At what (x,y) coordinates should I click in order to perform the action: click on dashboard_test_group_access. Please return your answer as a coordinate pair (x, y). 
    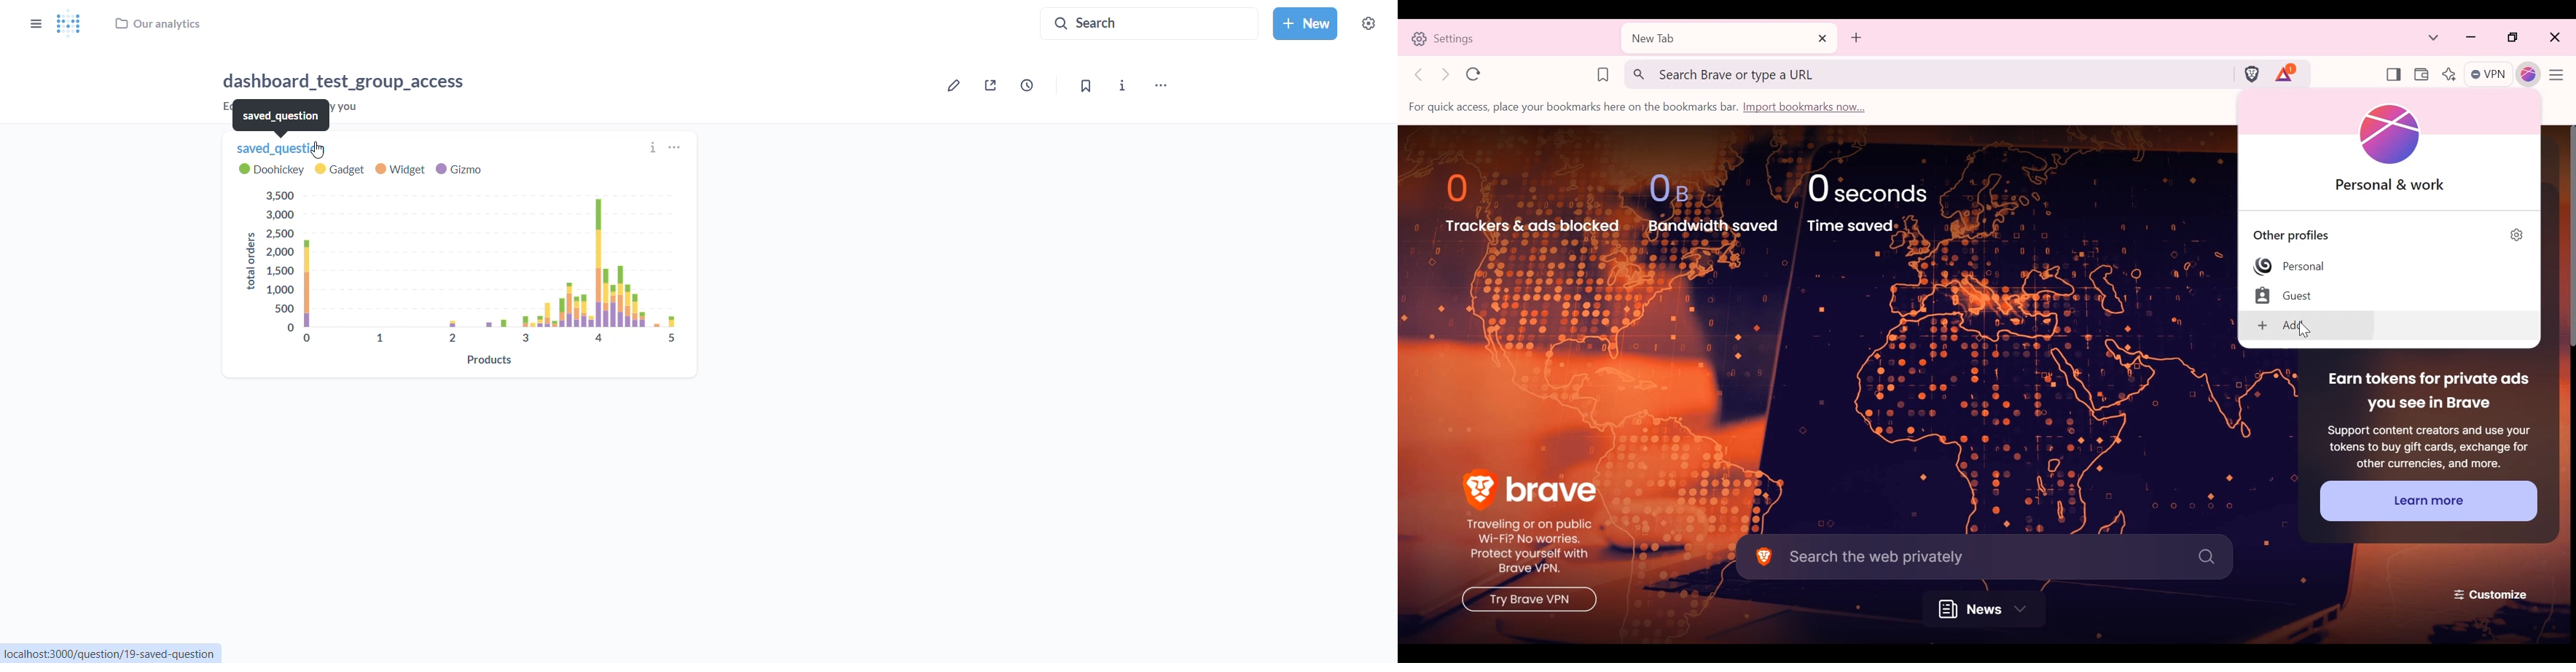
    Looking at the image, I should click on (359, 76).